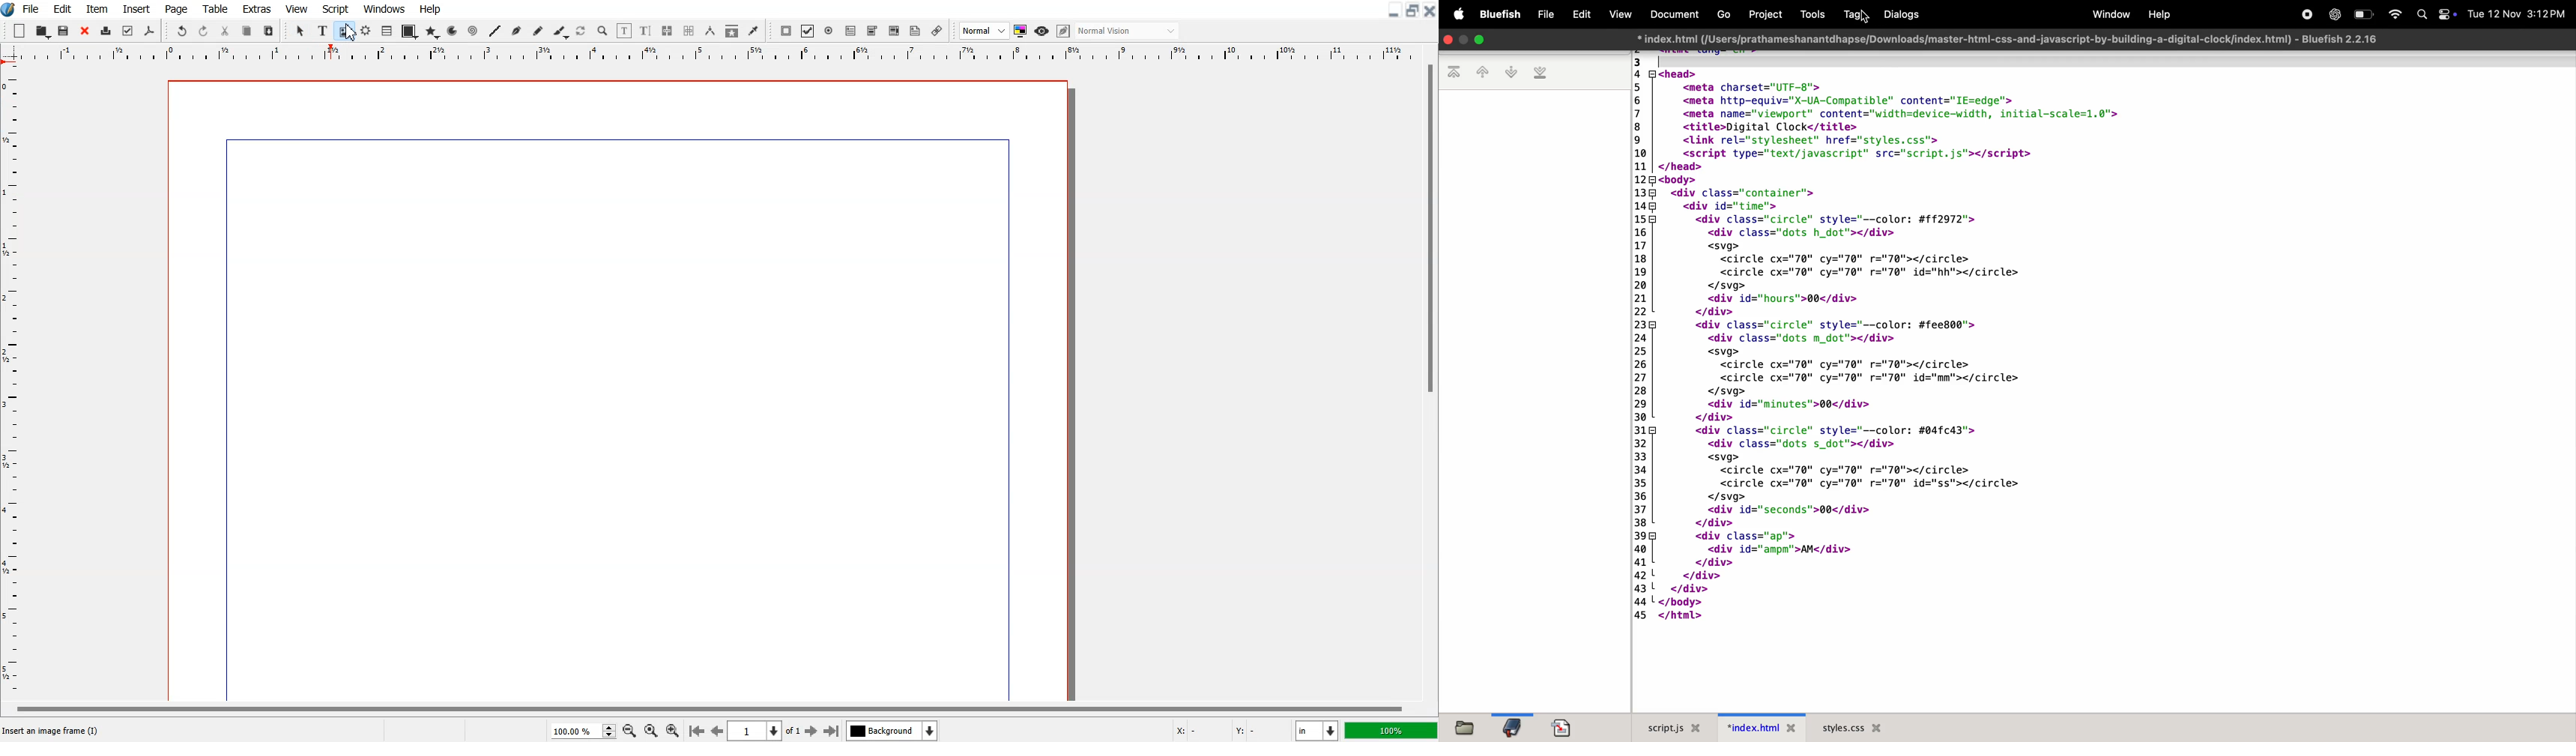 Image resolution: width=2576 pixels, height=756 pixels. What do you see at coordinates (182, 30) in the screenshot?
I see `Undo` at bounding box center [182, 30].